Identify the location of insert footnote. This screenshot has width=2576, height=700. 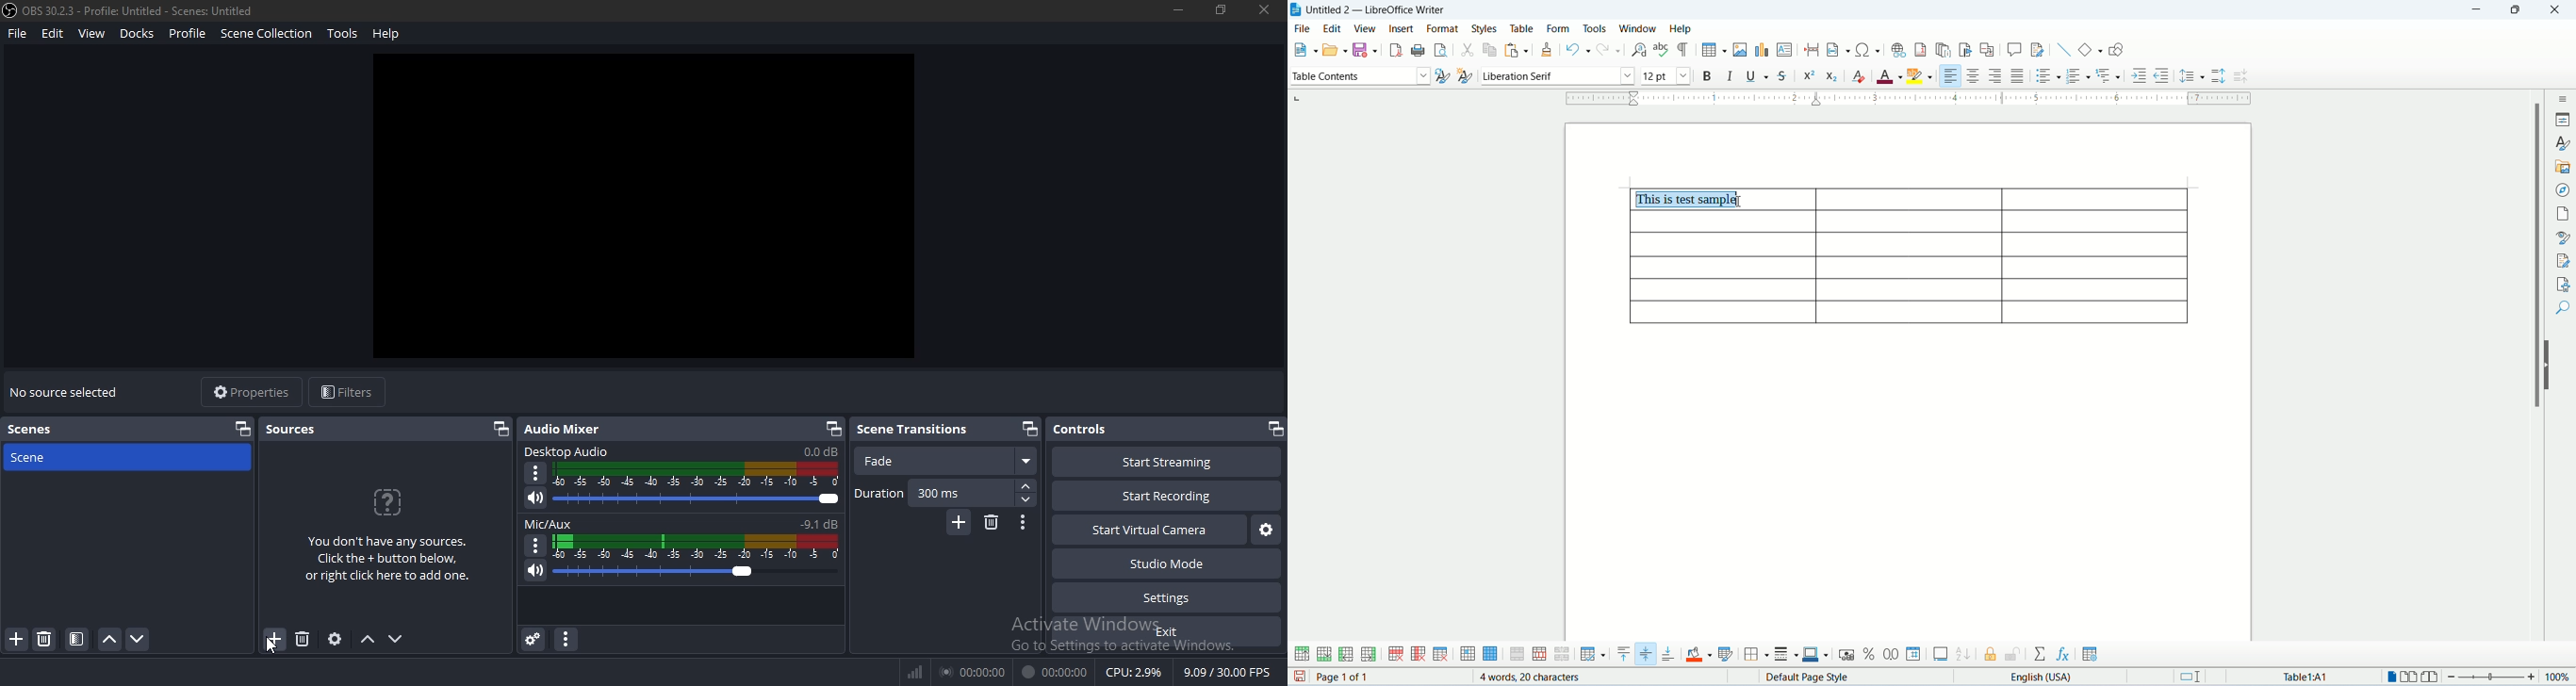
(1921, 49).